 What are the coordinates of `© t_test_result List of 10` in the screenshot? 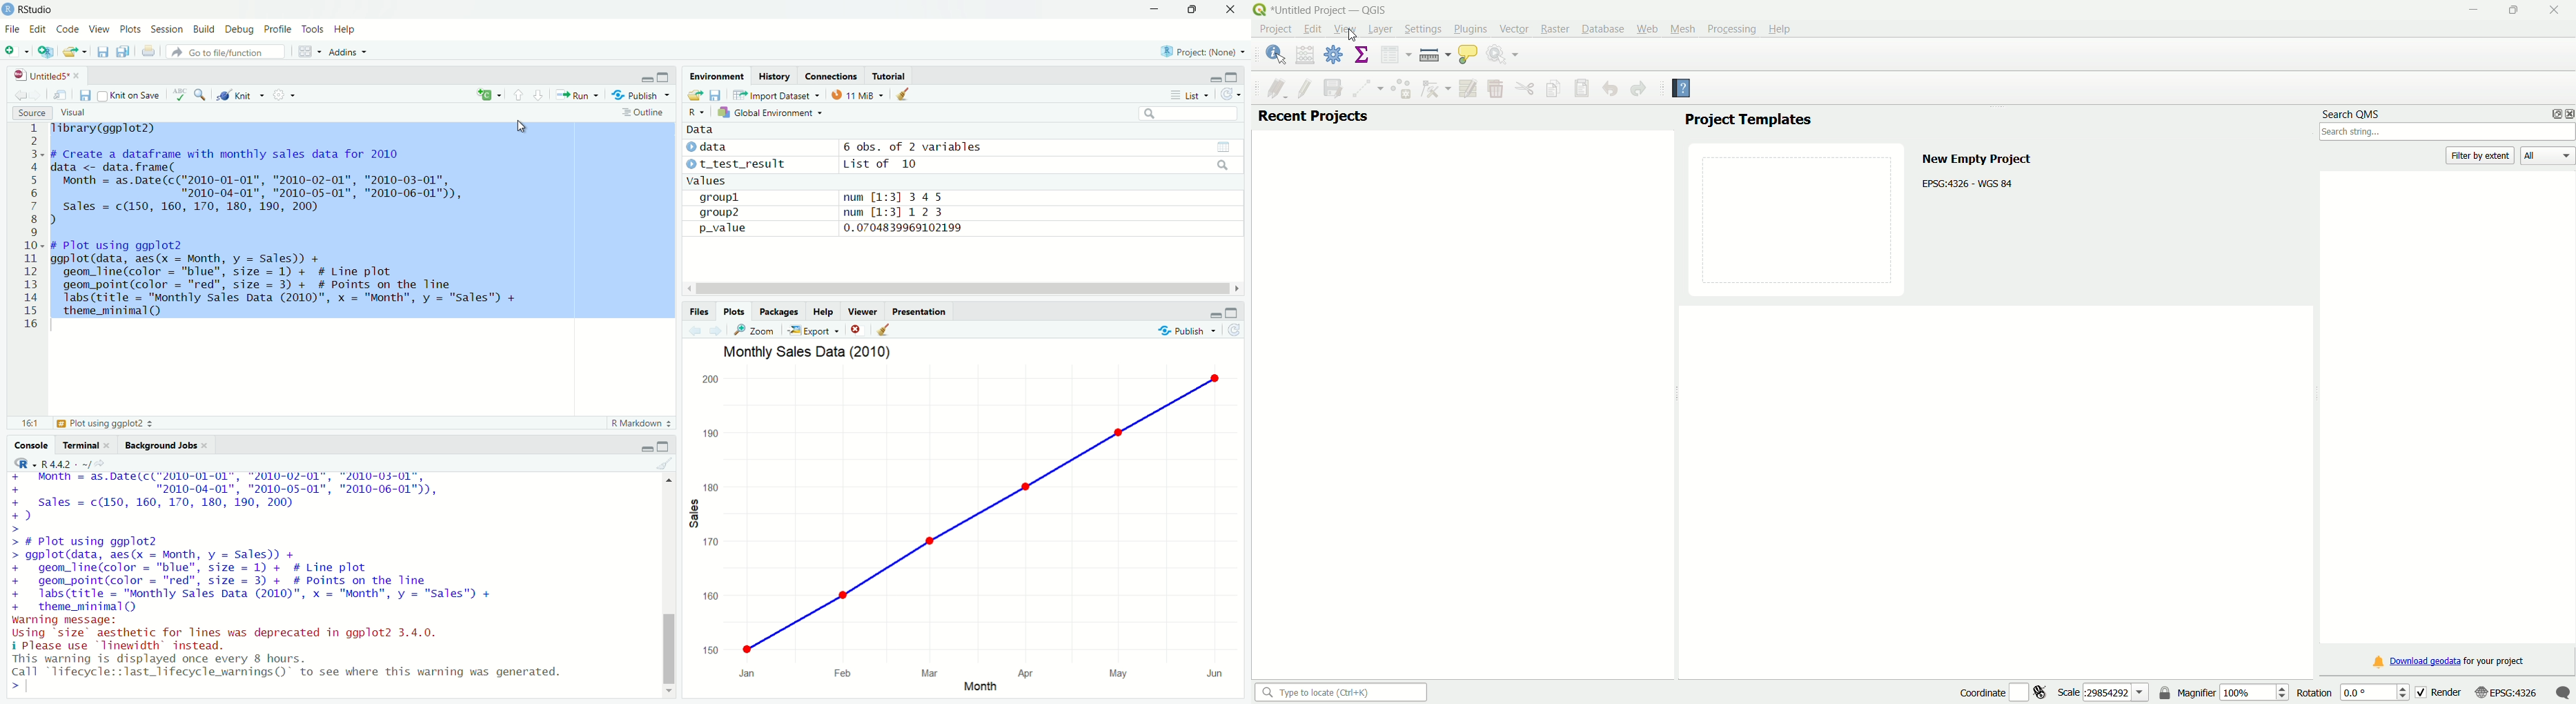 It's located at (804, 164).